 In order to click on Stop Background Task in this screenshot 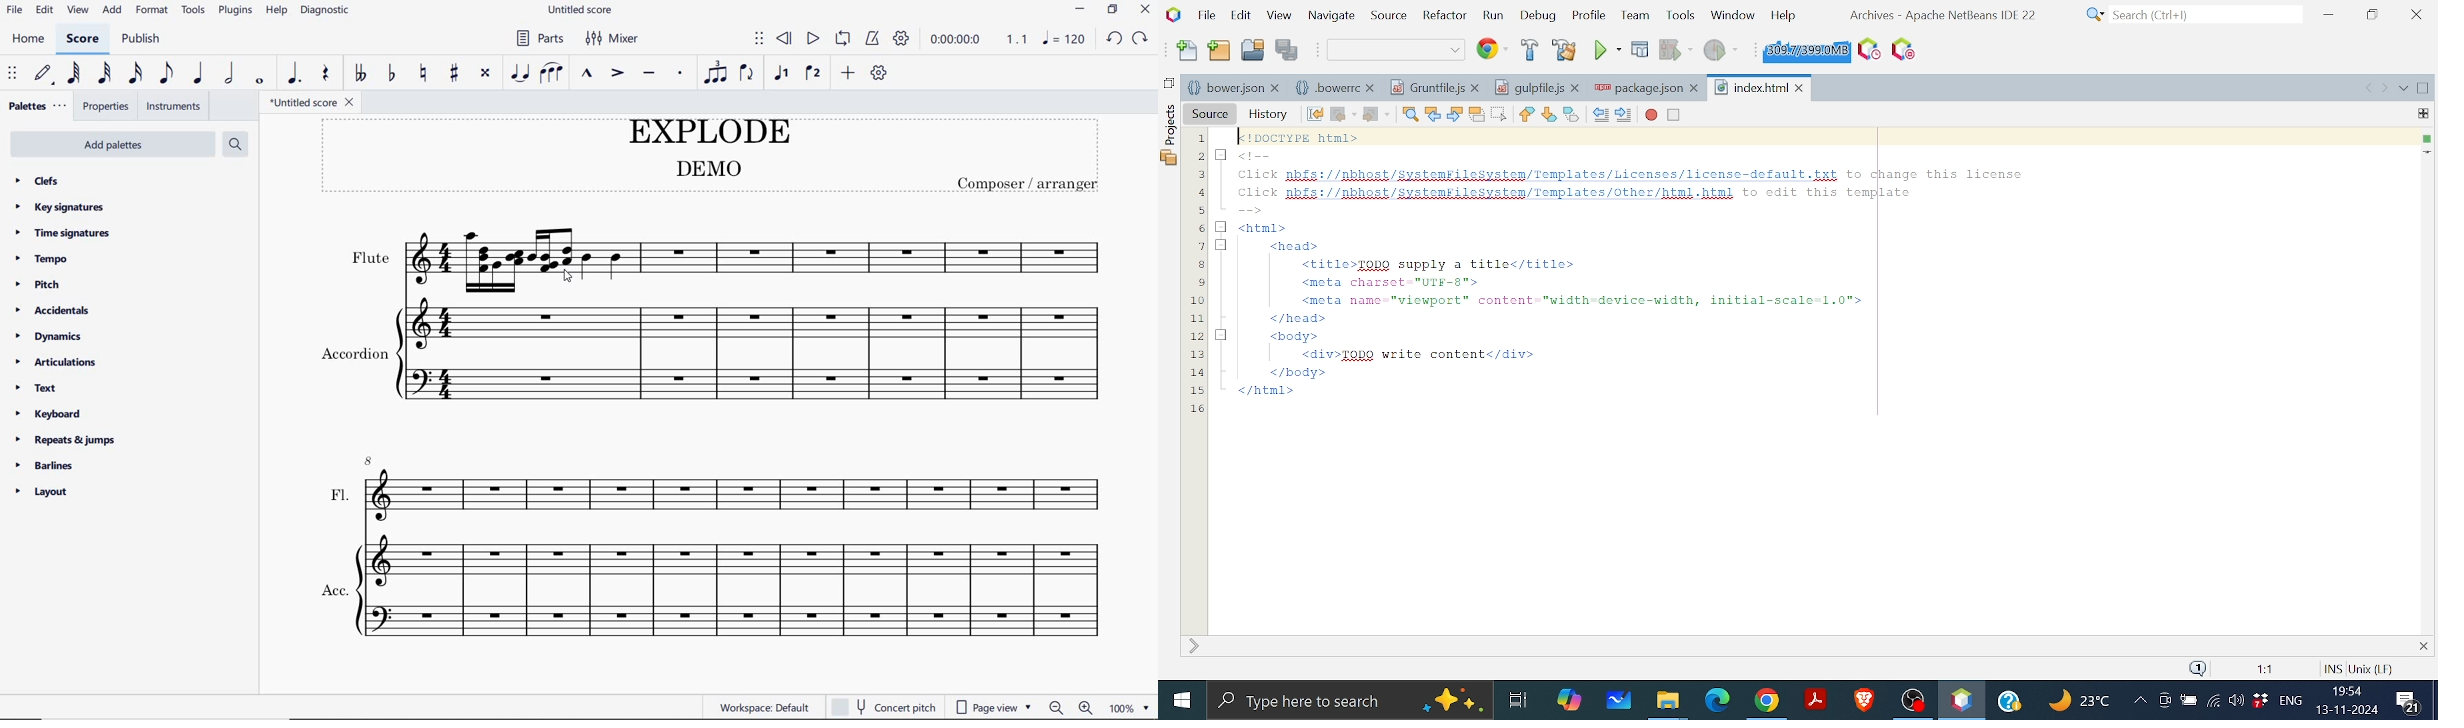, I will do `click(1902, 50)`.